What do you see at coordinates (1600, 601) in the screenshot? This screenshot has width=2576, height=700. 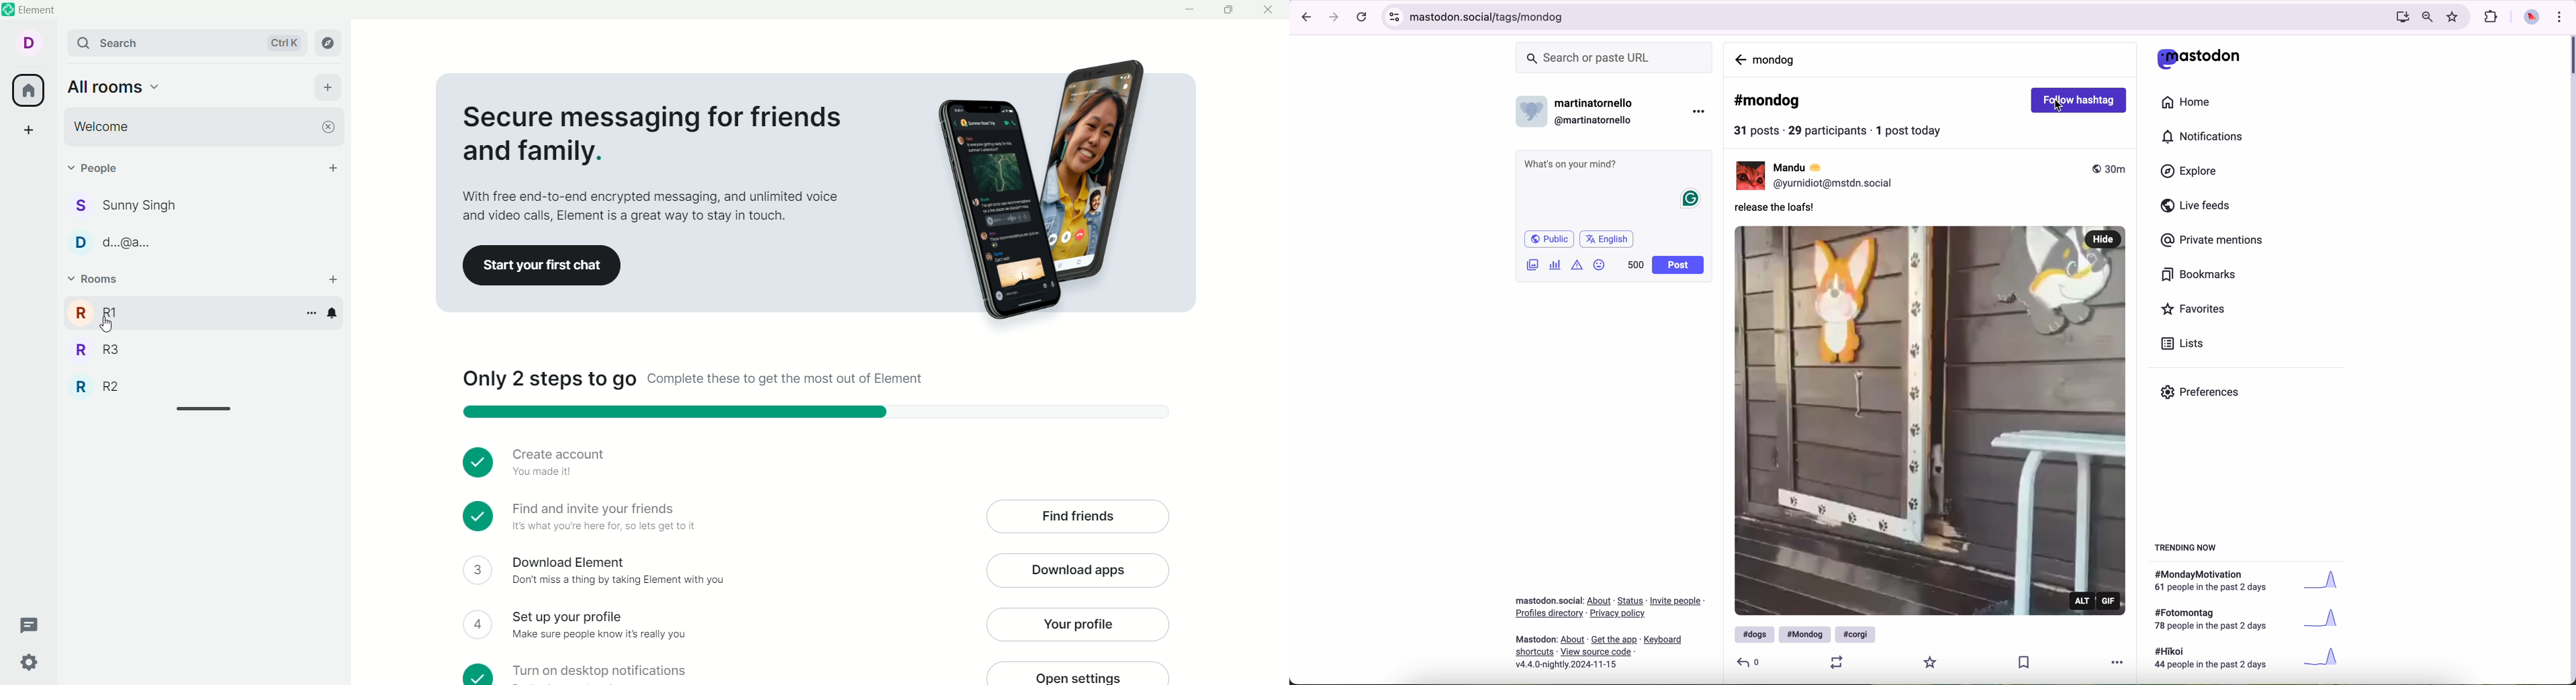 I see `link` at bounding box center [1600, 601].